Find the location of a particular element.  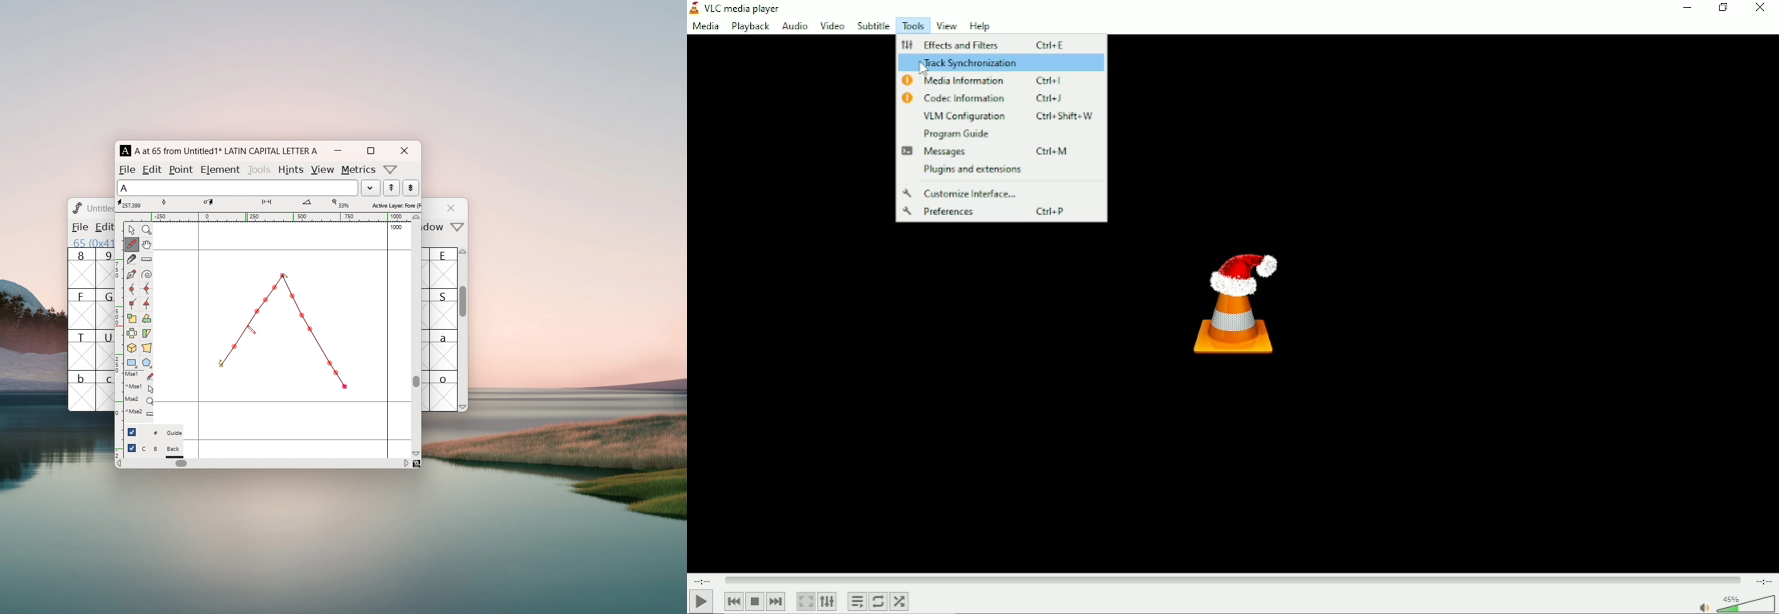

^Mse2 is located at coordinates (139, 412).